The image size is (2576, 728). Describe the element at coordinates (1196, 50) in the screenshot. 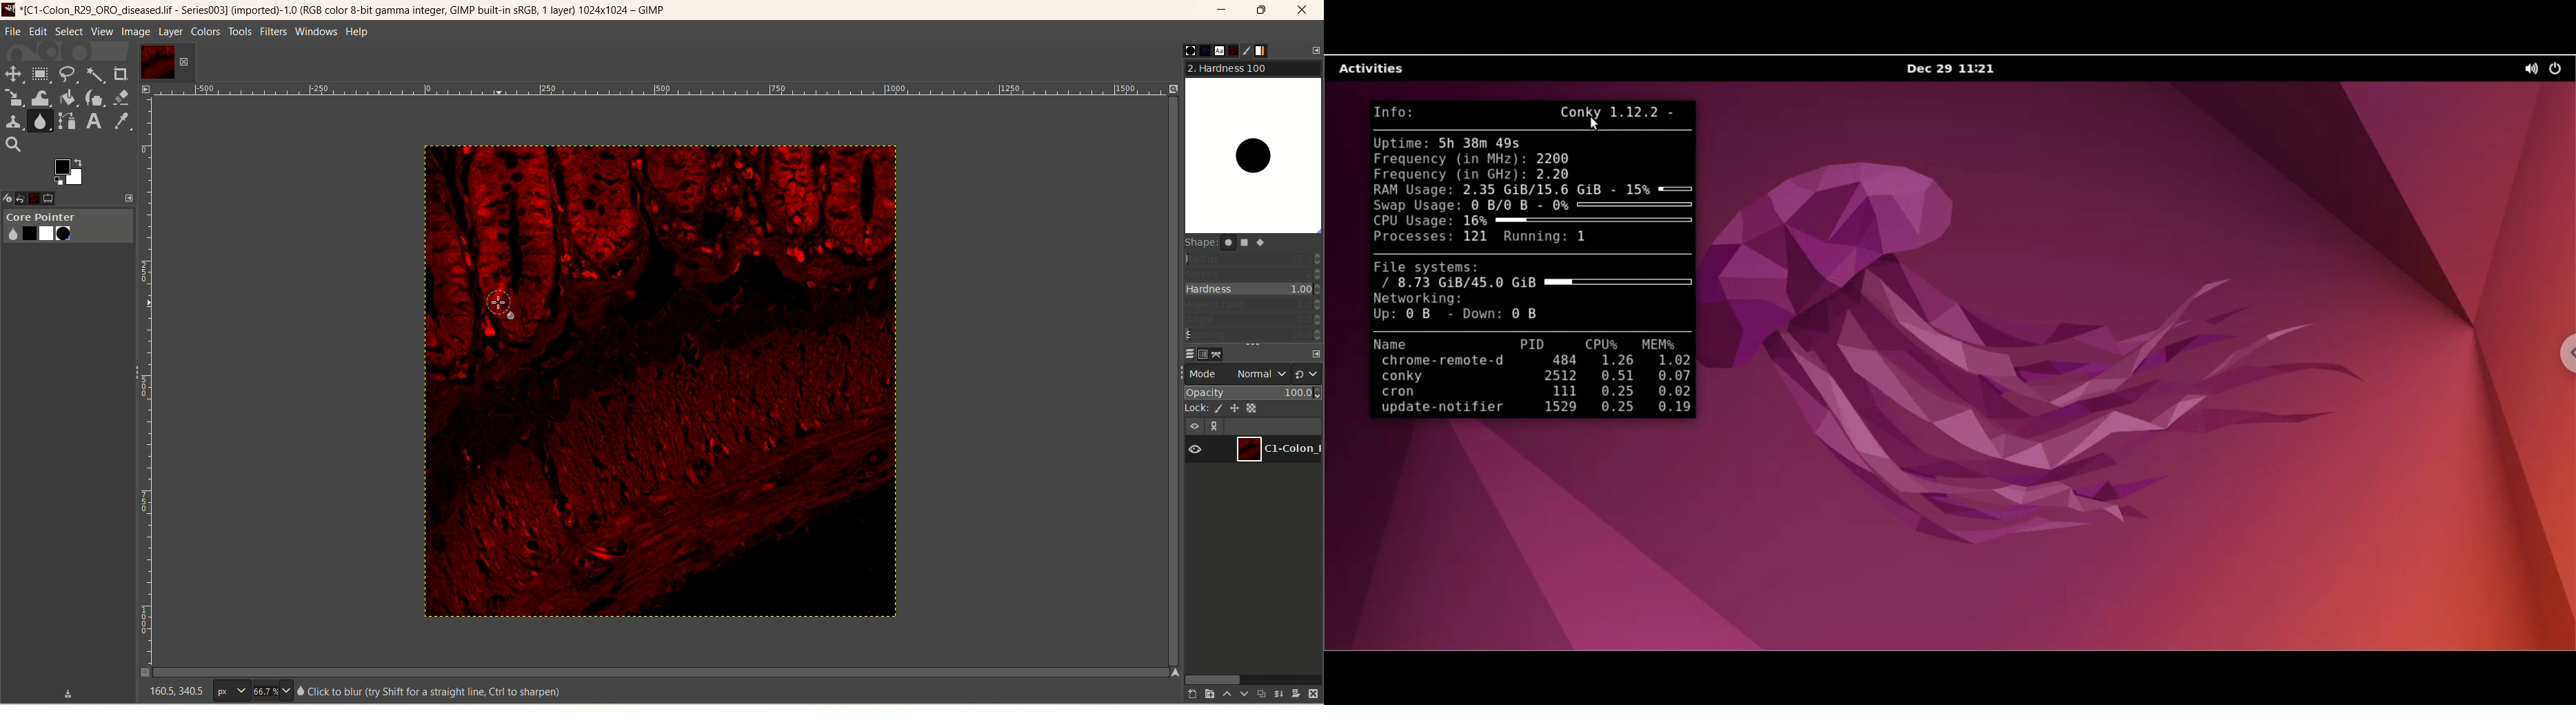

I see `pattern` at that location.